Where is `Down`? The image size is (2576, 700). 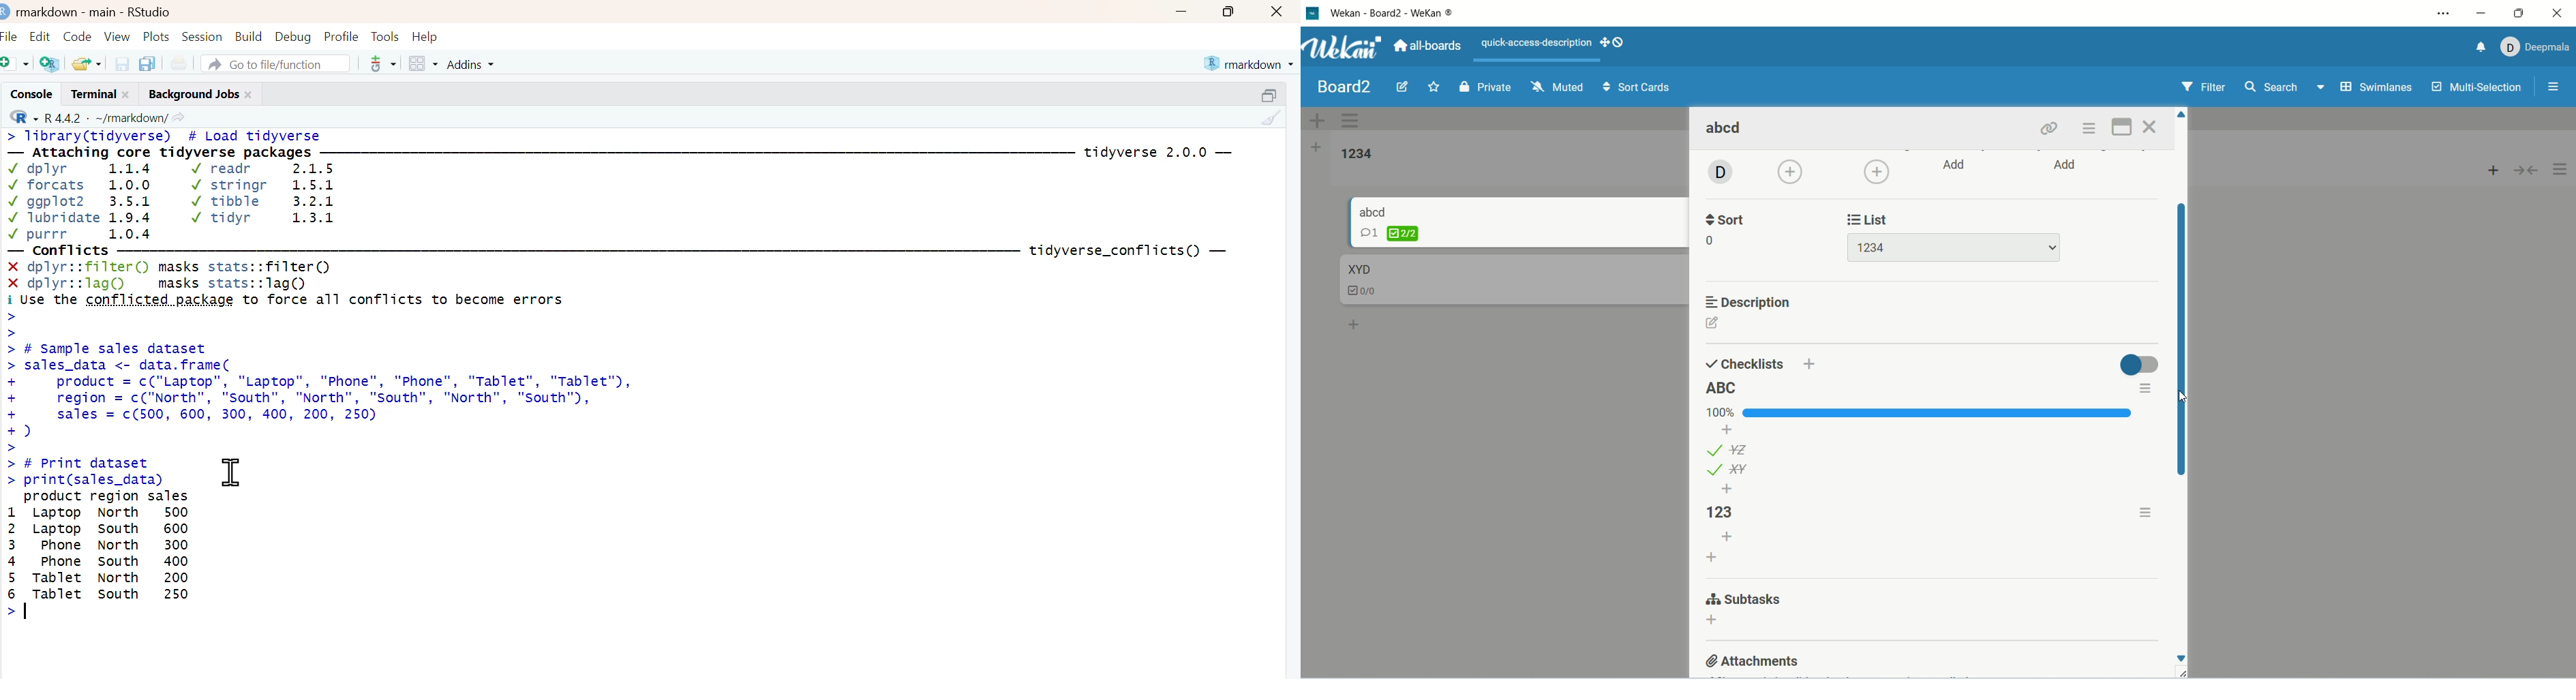 Down is located at coordinates (2181, 658).